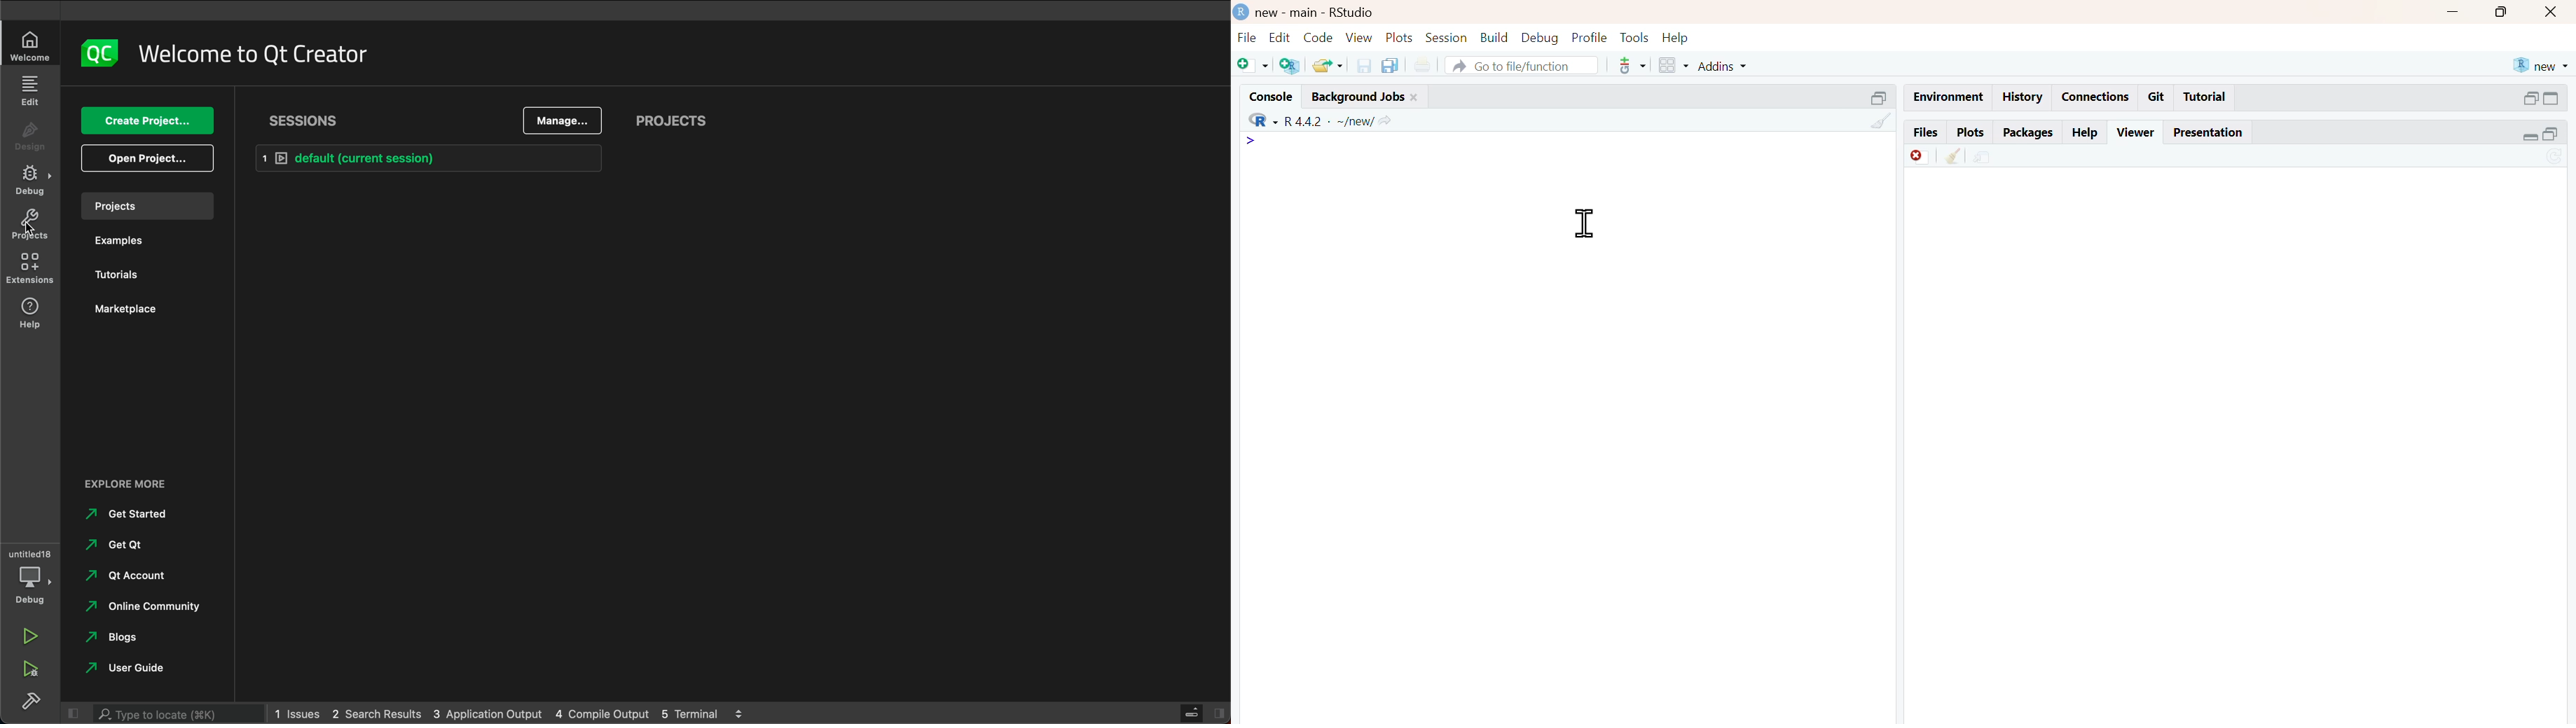  What do you see at coordinates (2531, 137) in the screenshot?
I see `Collapse /expand` at bounding box center [2531, 137].